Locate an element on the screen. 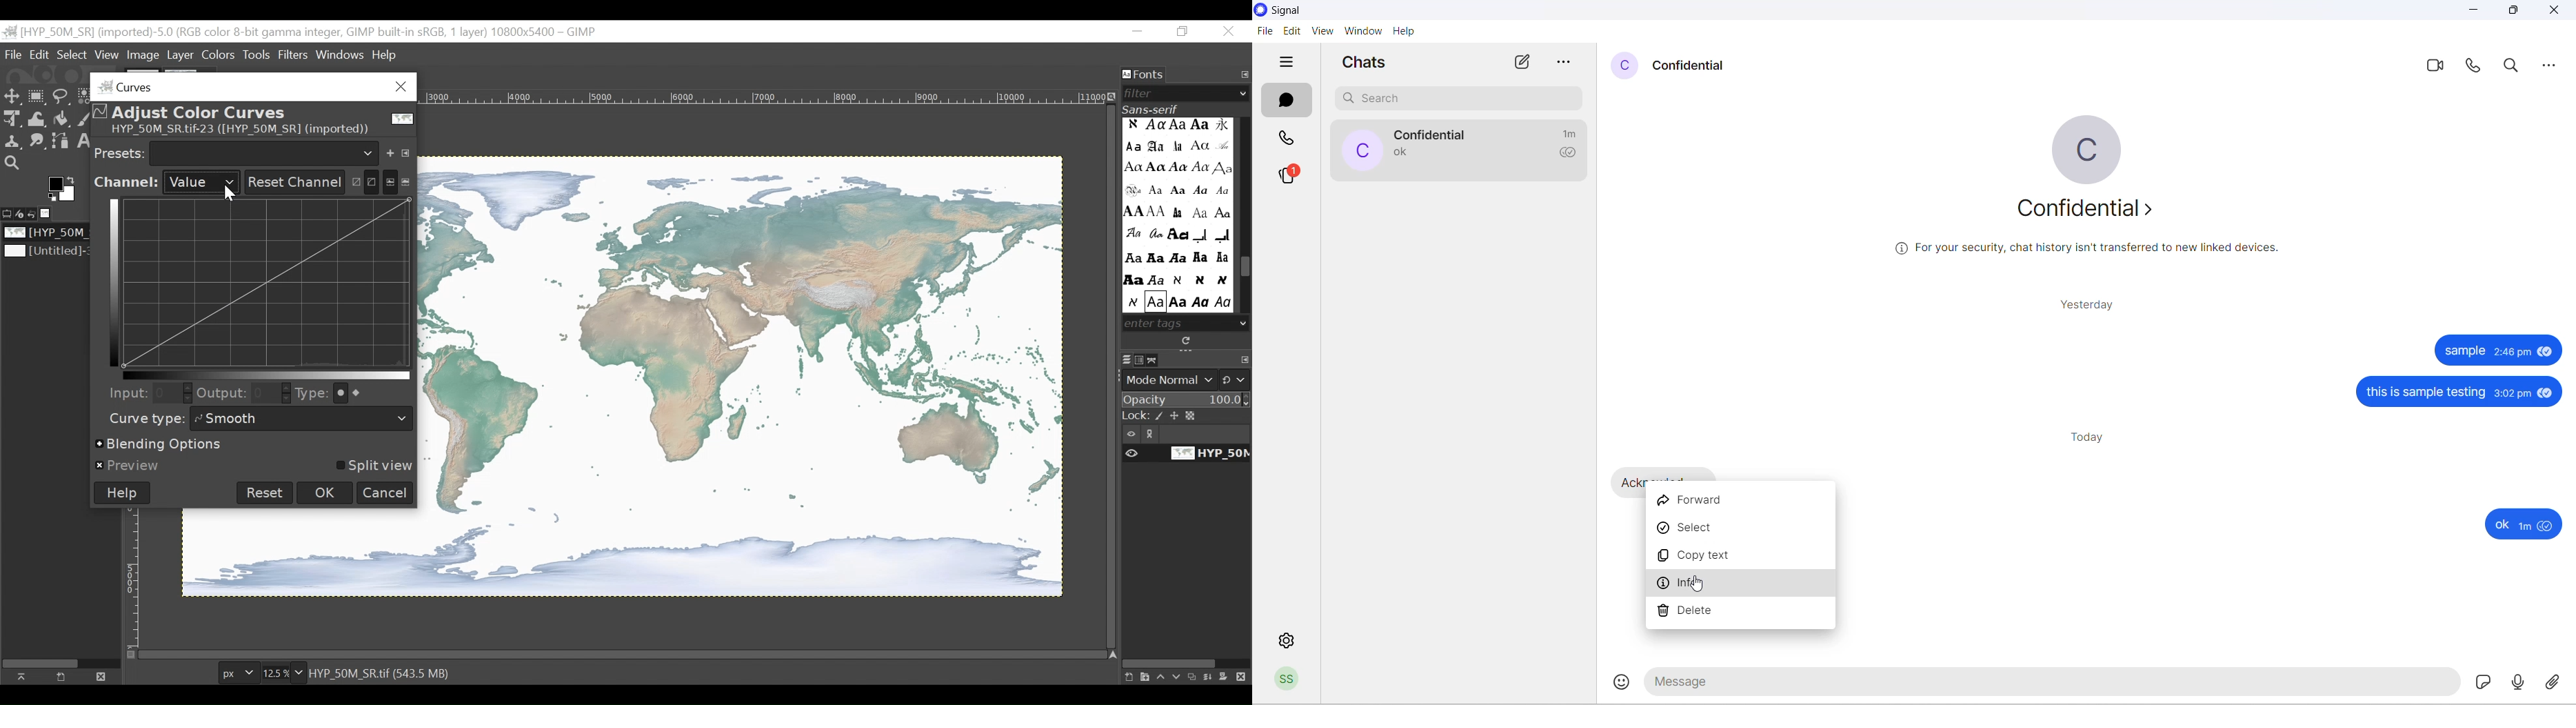 Image resolution: width=2576 pixels, height=728 pixels. search chat is located at coordinates (1456, 99).